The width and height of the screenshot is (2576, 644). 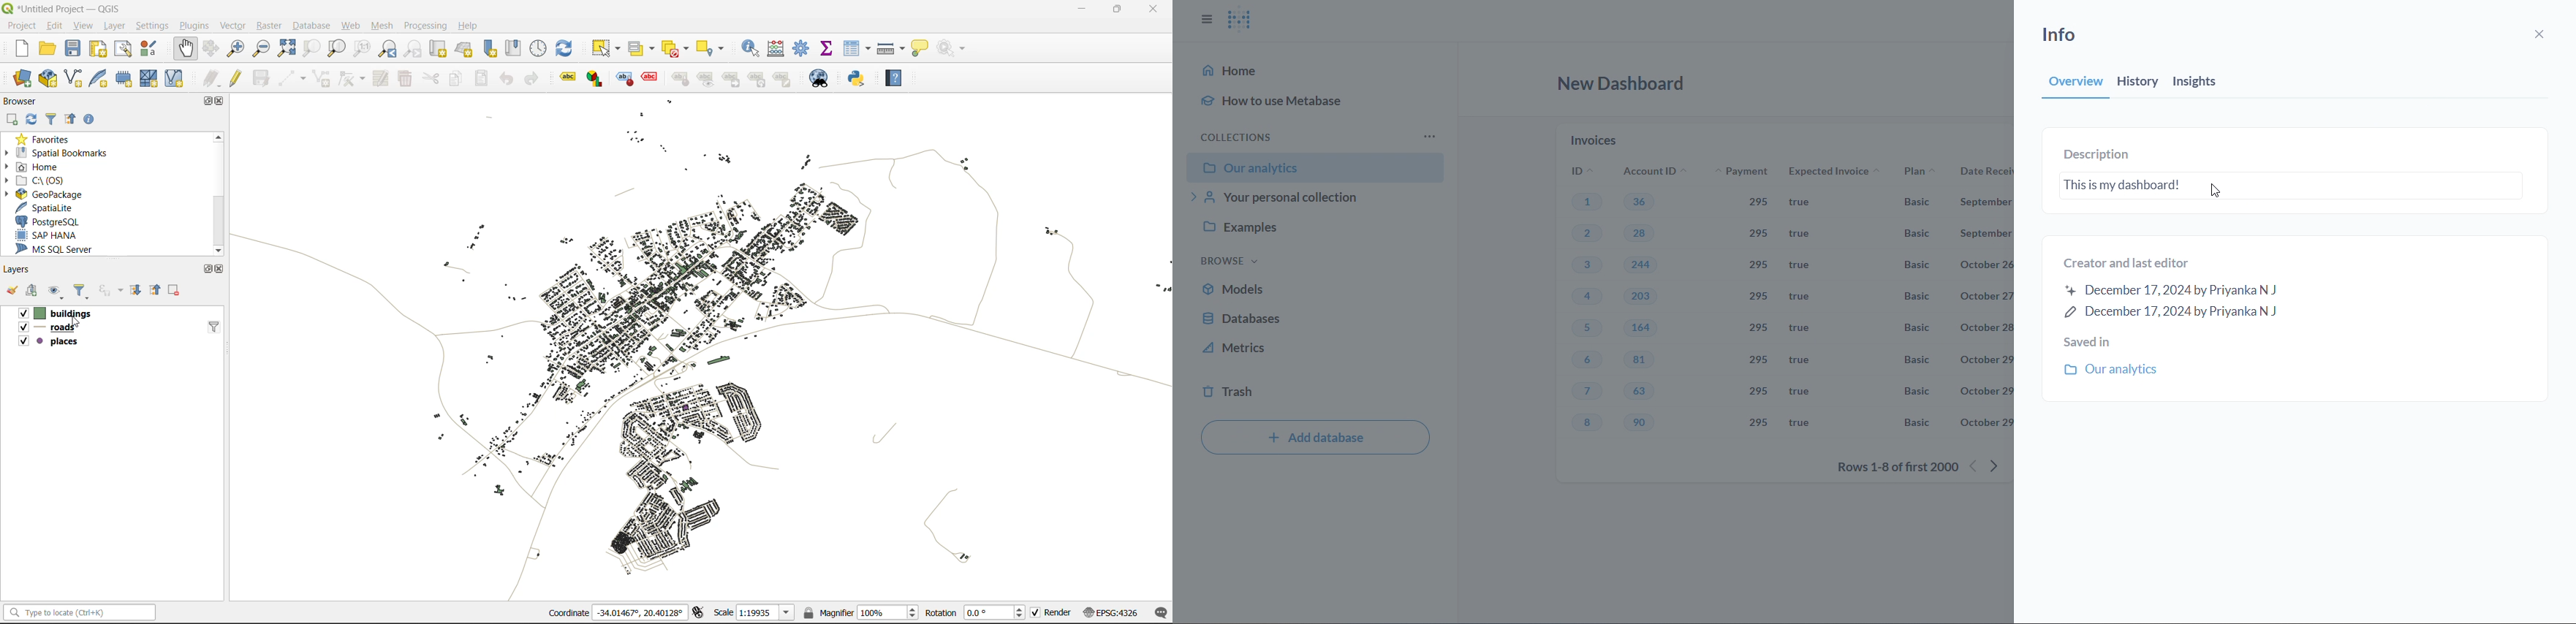 I want to click on paste, so click(x=480, y=80).